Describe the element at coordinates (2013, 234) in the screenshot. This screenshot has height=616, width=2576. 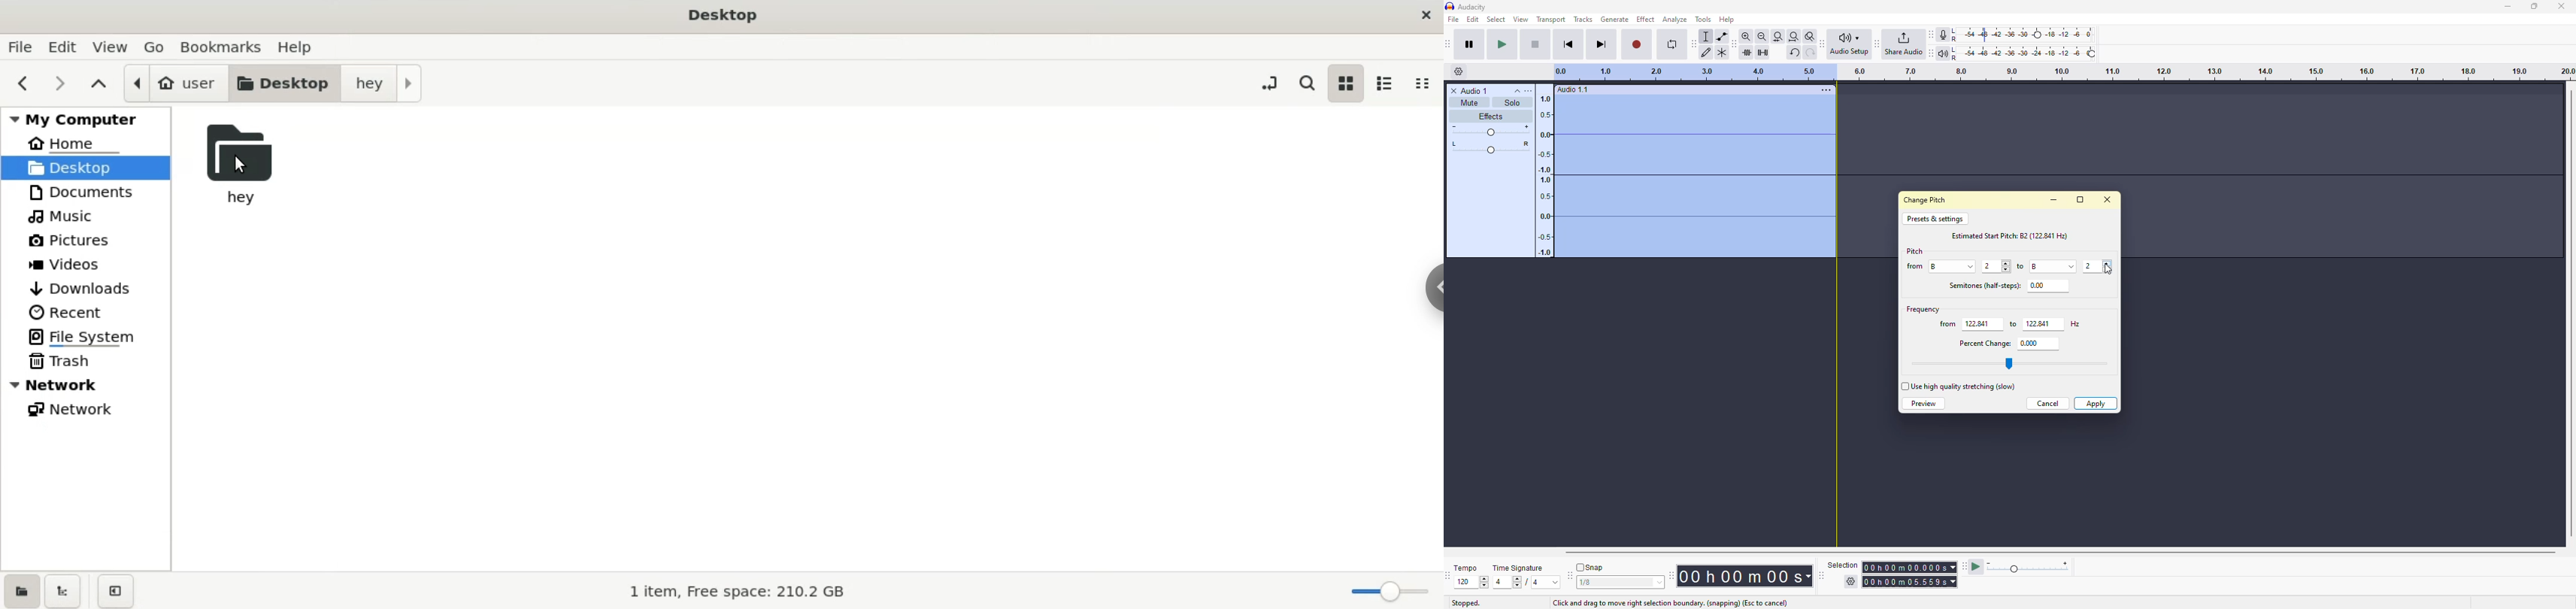
I see `estimated start pitch` at that location.